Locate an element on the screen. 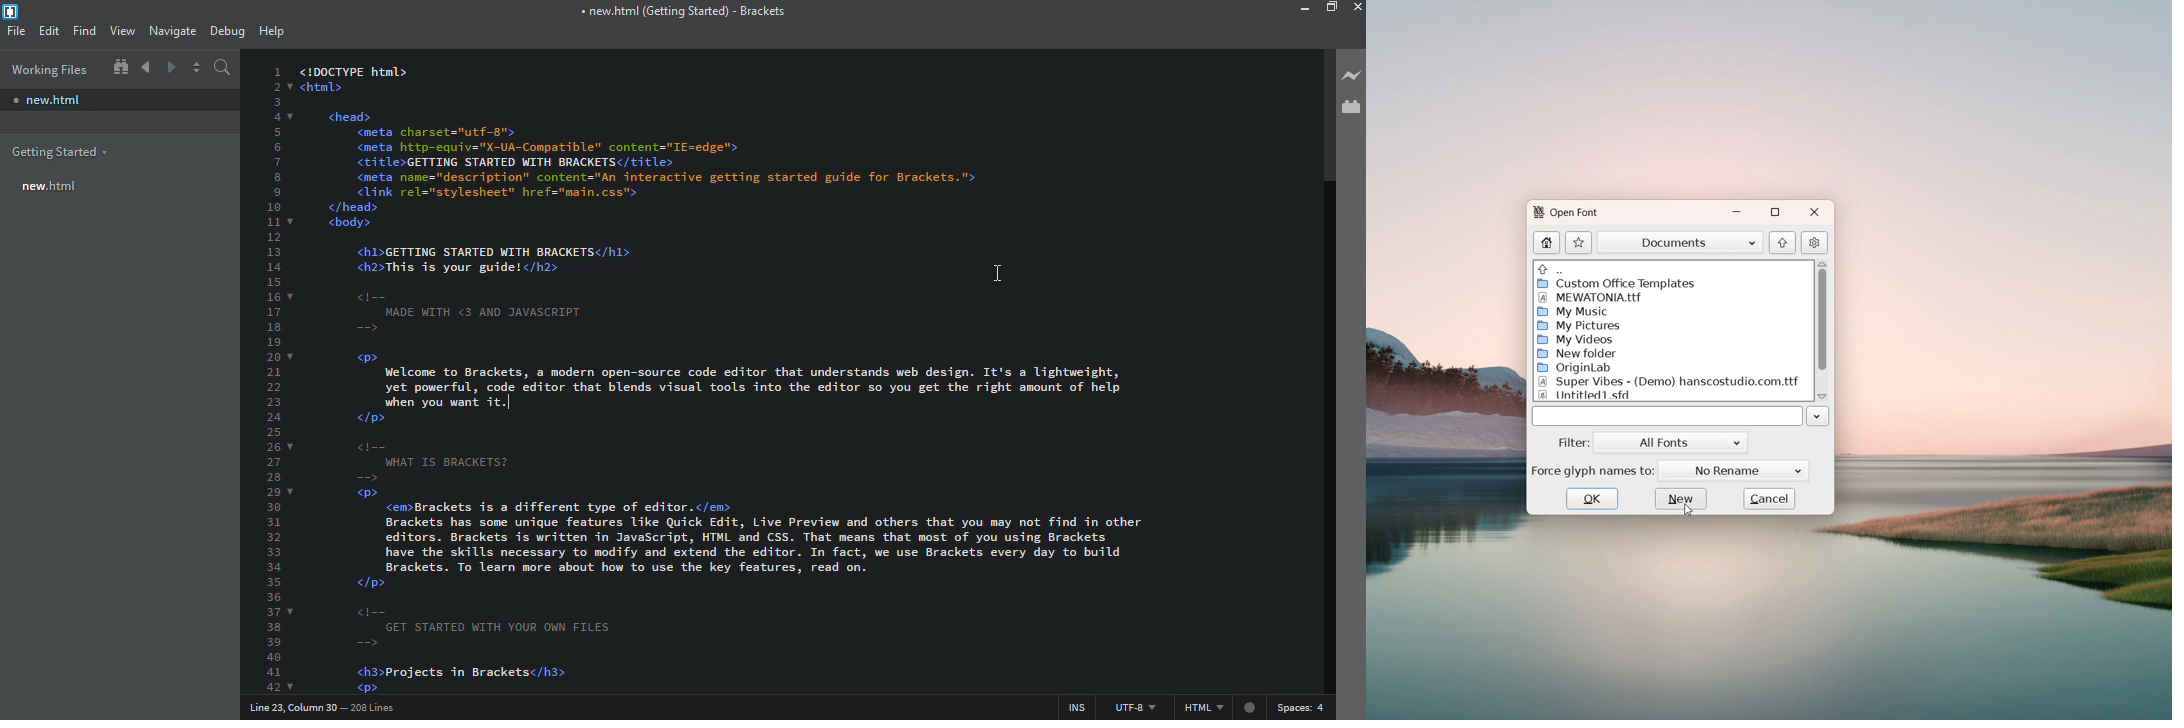  maximize is located at coordinates (1334, 7).